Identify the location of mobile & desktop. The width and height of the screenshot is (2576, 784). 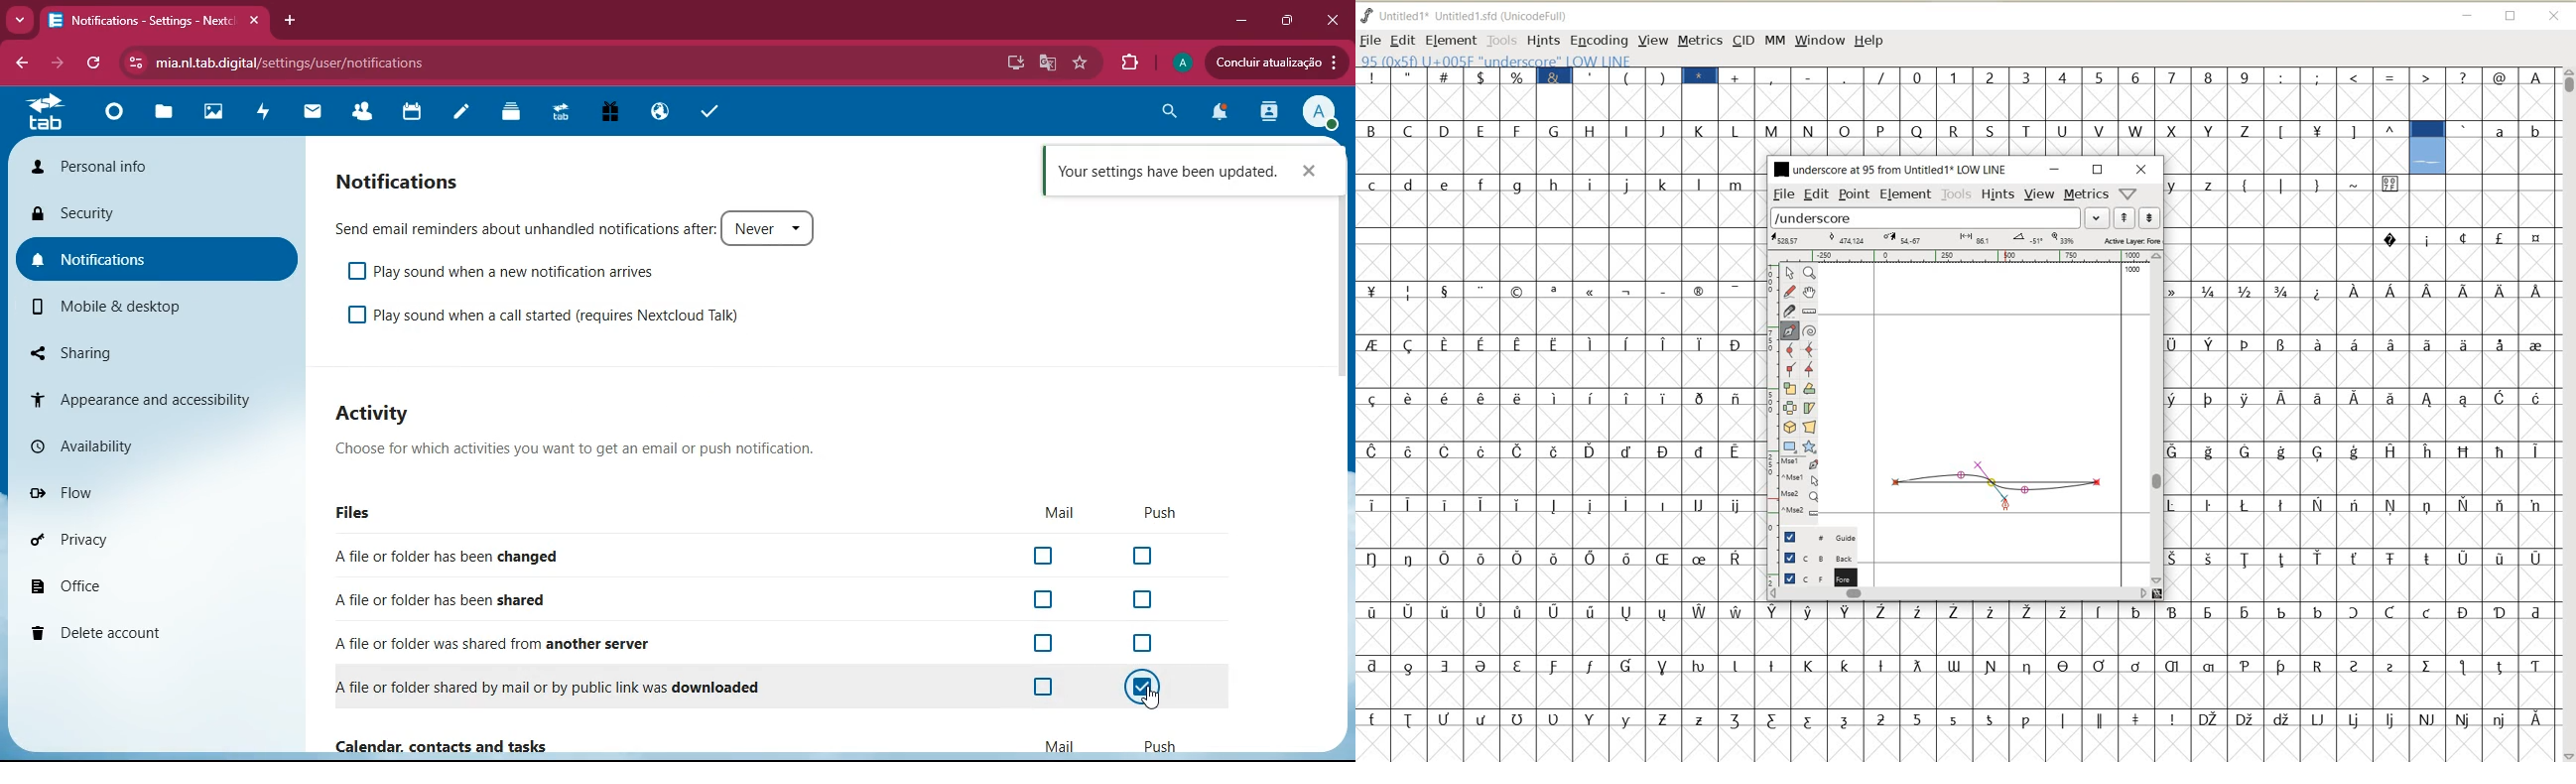
(123, 305).